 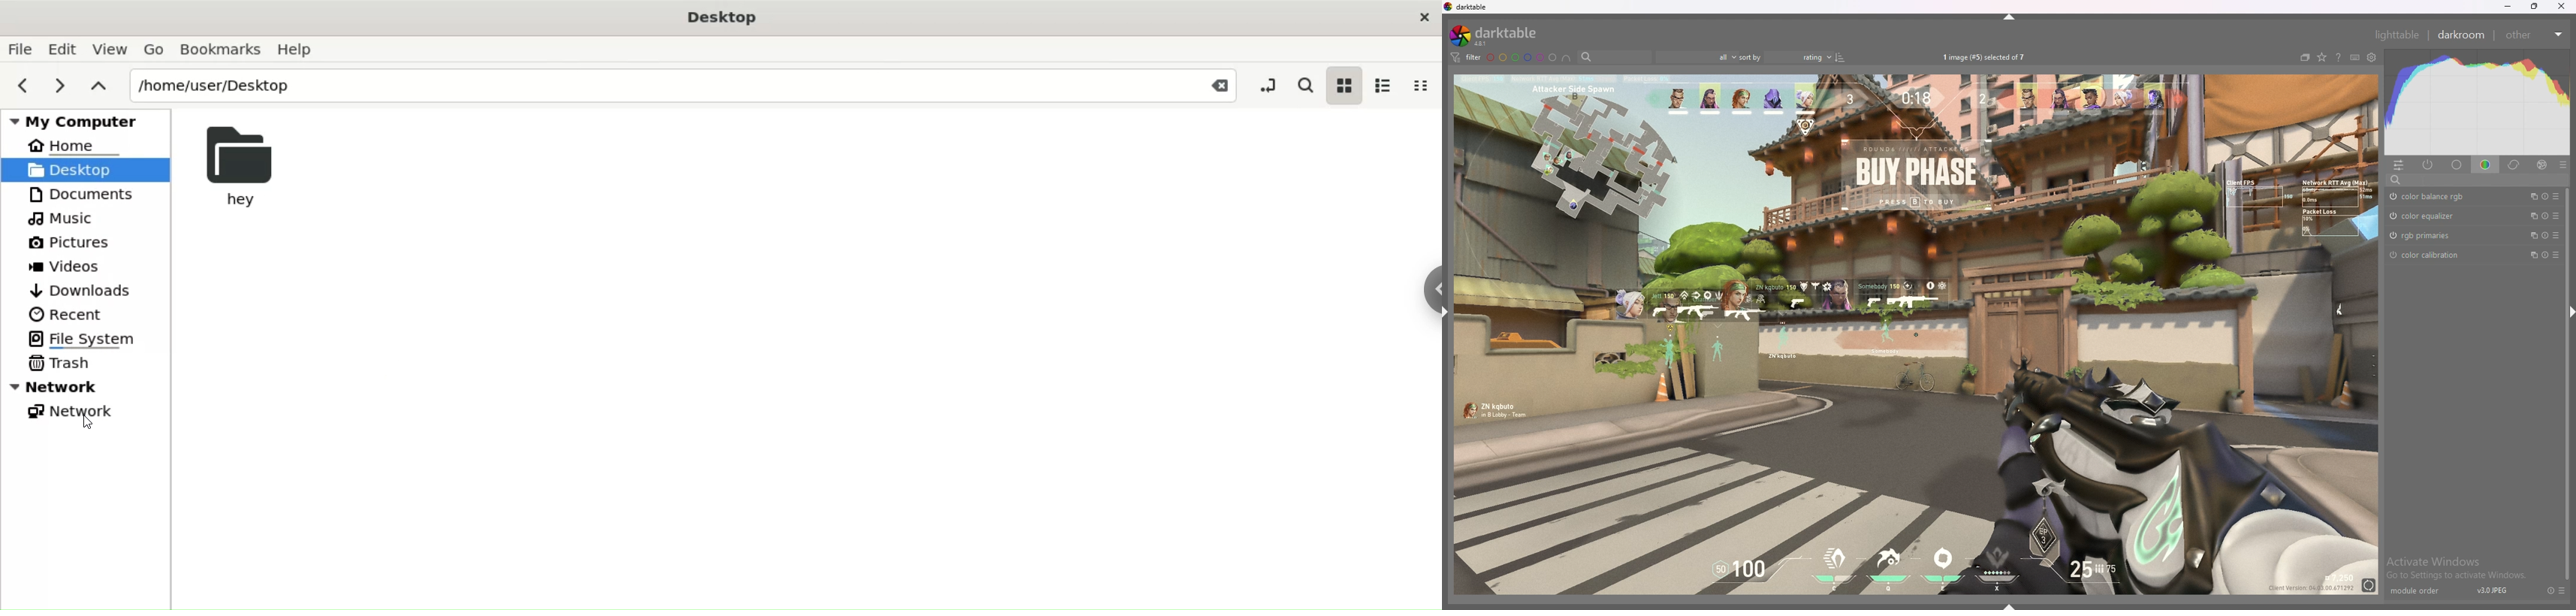 I want to click on presets, so click(x=2564, y=165).